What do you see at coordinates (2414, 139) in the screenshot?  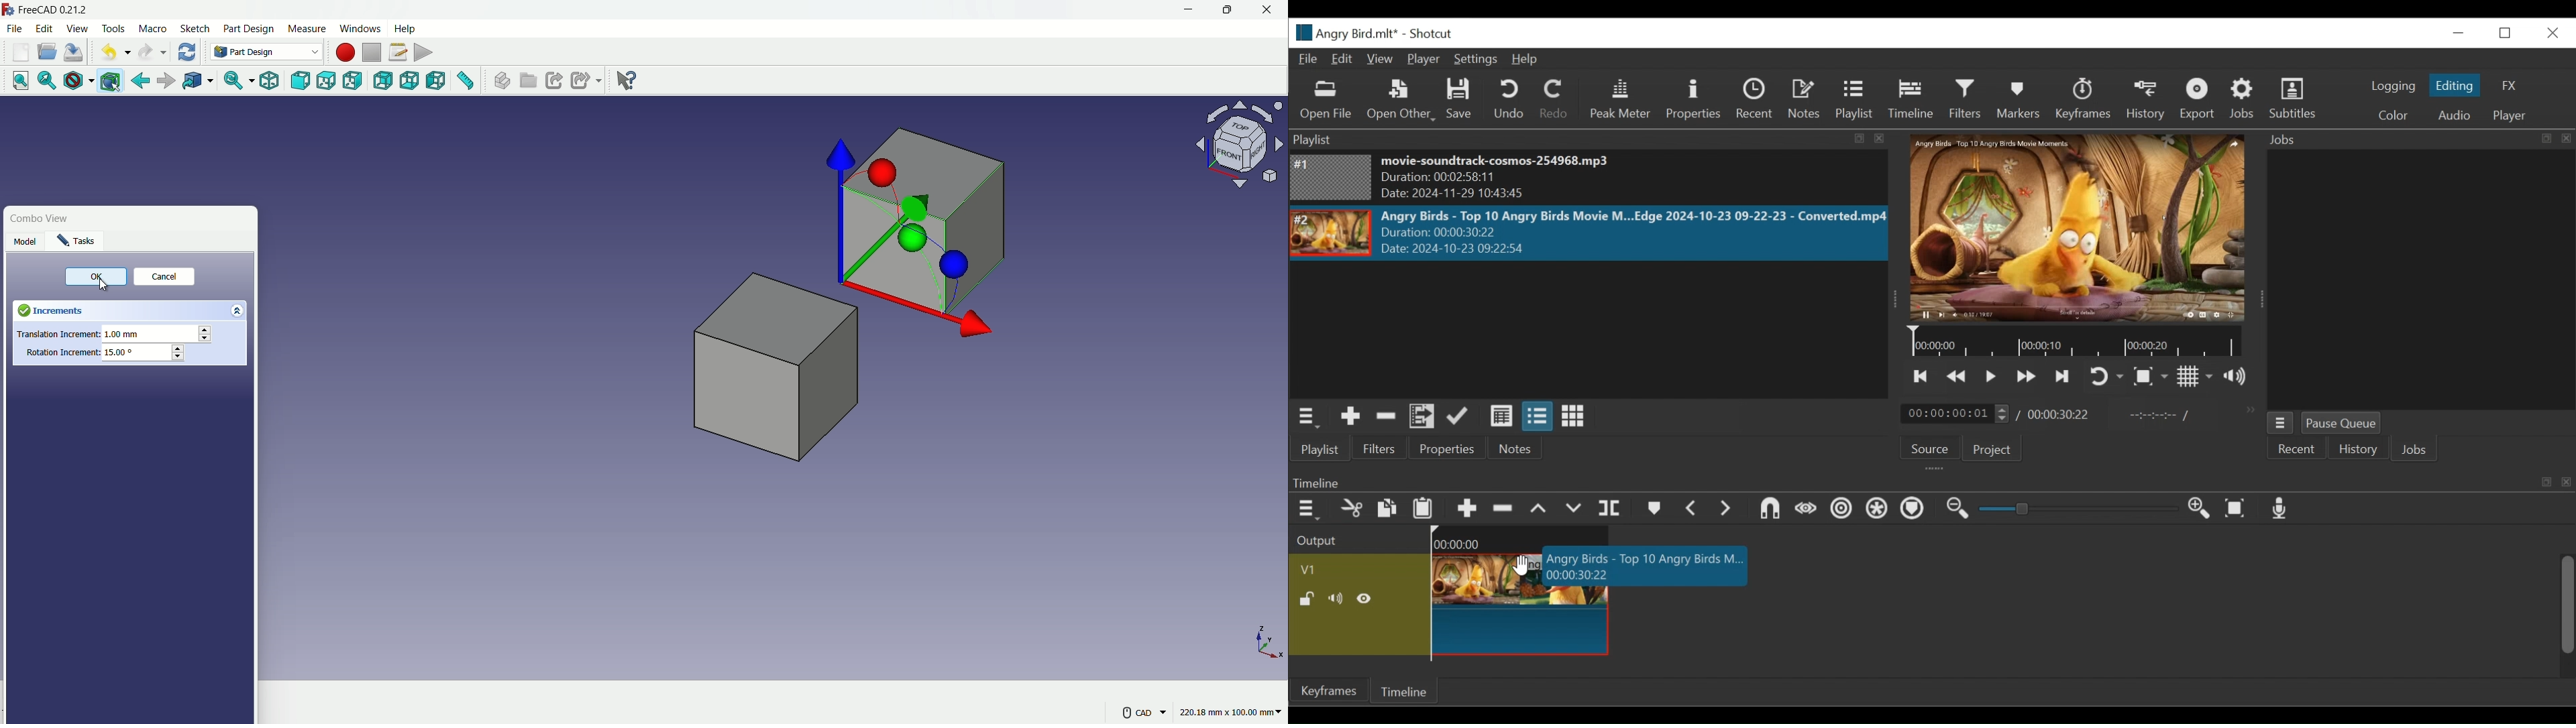 I see `Jobs Panel` at bounding box center [2414, 139].